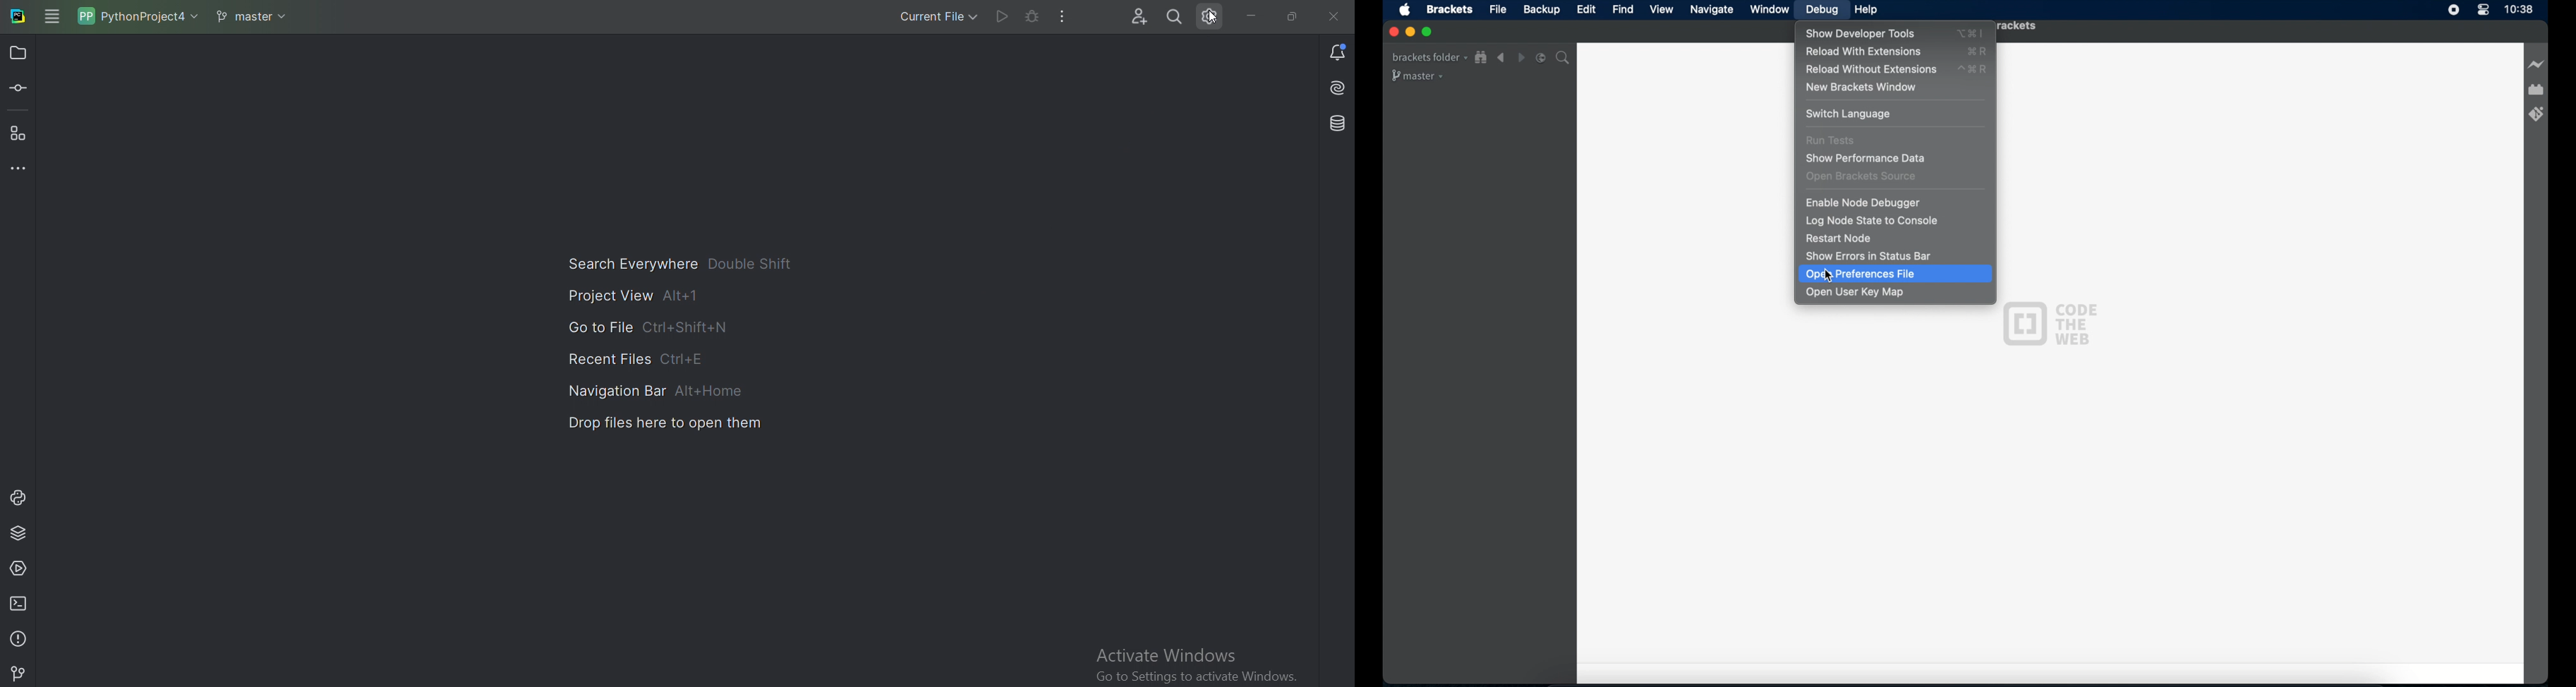 Image resolution: width=2576 pixels, height=700 pixels. What do you see at coordinates (1586, 9) in the screenshot?
I see `edit` at bounding box center [1586, 9].